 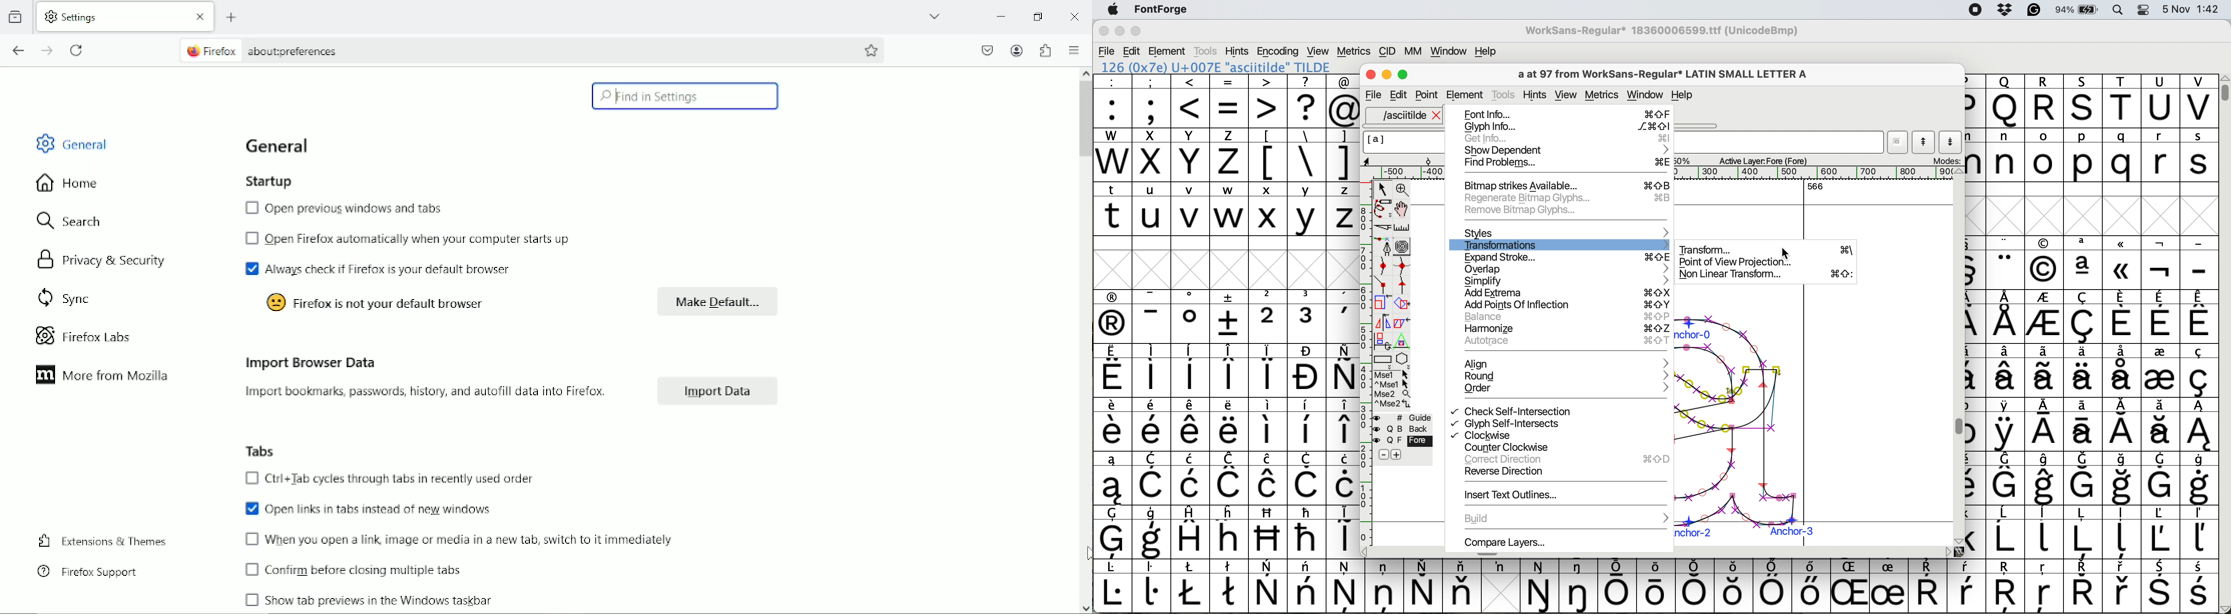 What do you see at coordinates (1383, 321) in the screenshot?
I see `flip selection` at bounding box center [1383, 321].